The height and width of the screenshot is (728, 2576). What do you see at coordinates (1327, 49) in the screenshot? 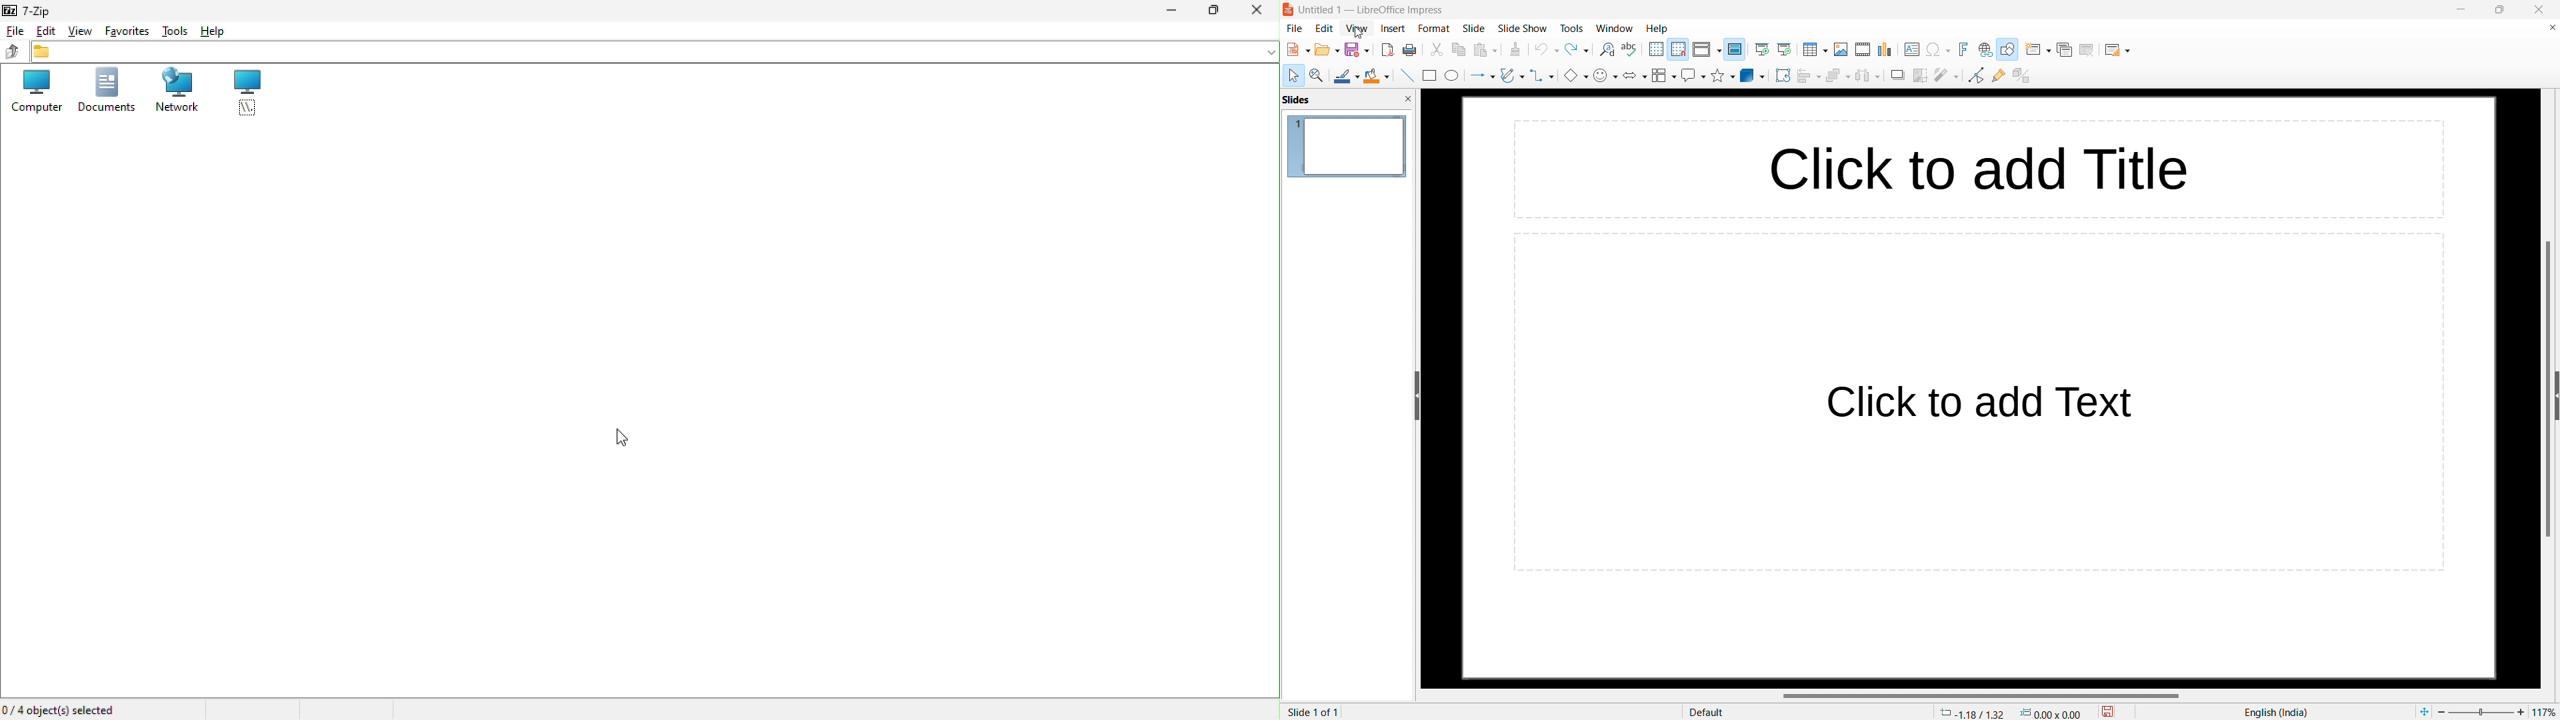
I see `open` at bounding box center [1327, 49].